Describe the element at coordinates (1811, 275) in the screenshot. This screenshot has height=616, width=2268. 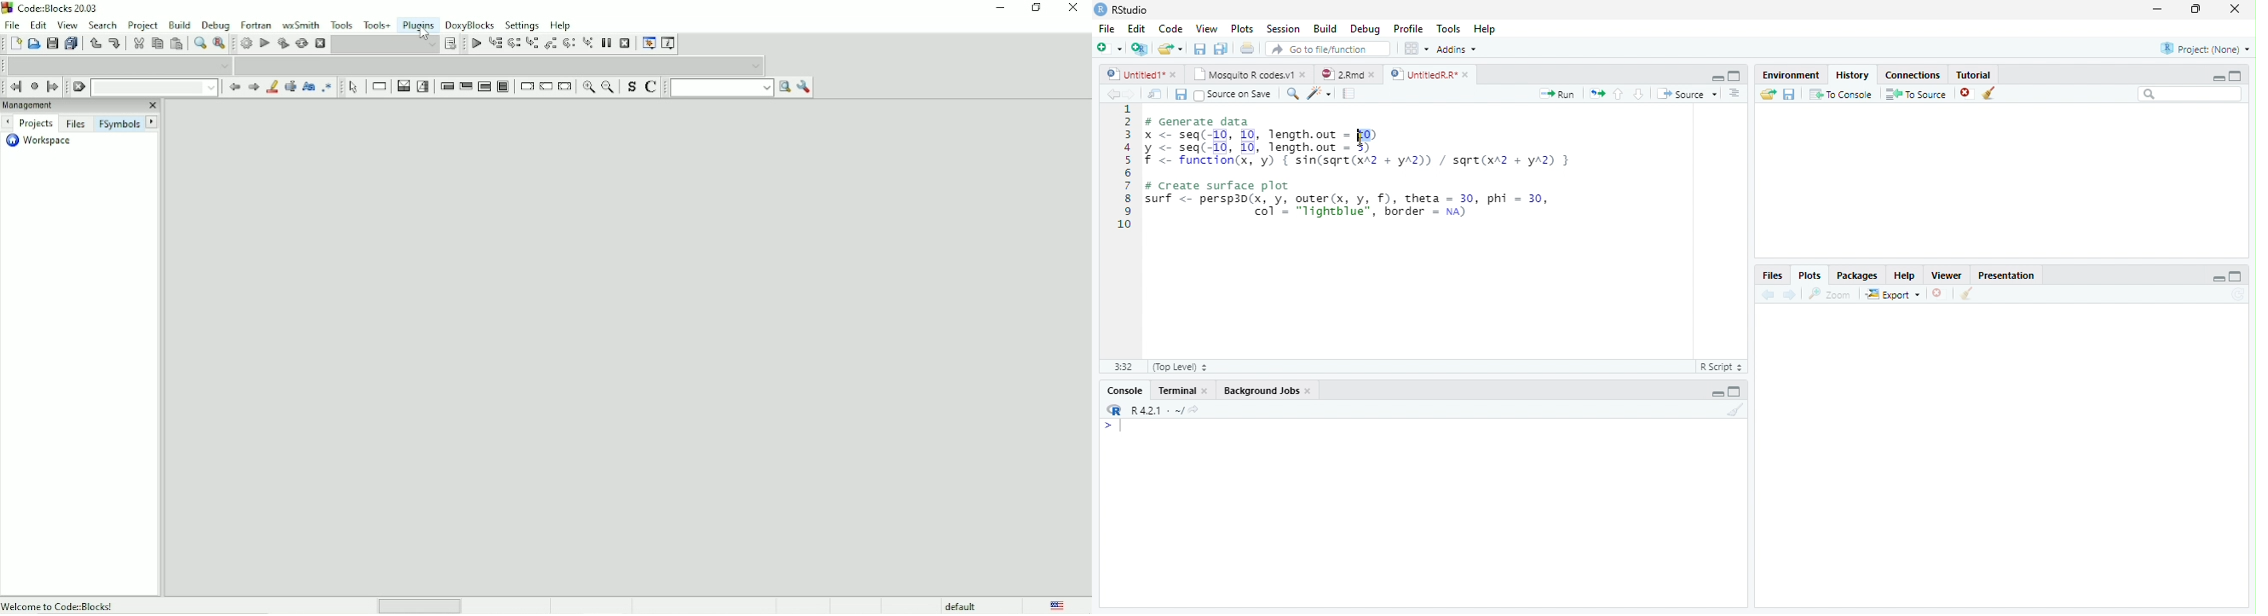
I see `Plots` at that location.